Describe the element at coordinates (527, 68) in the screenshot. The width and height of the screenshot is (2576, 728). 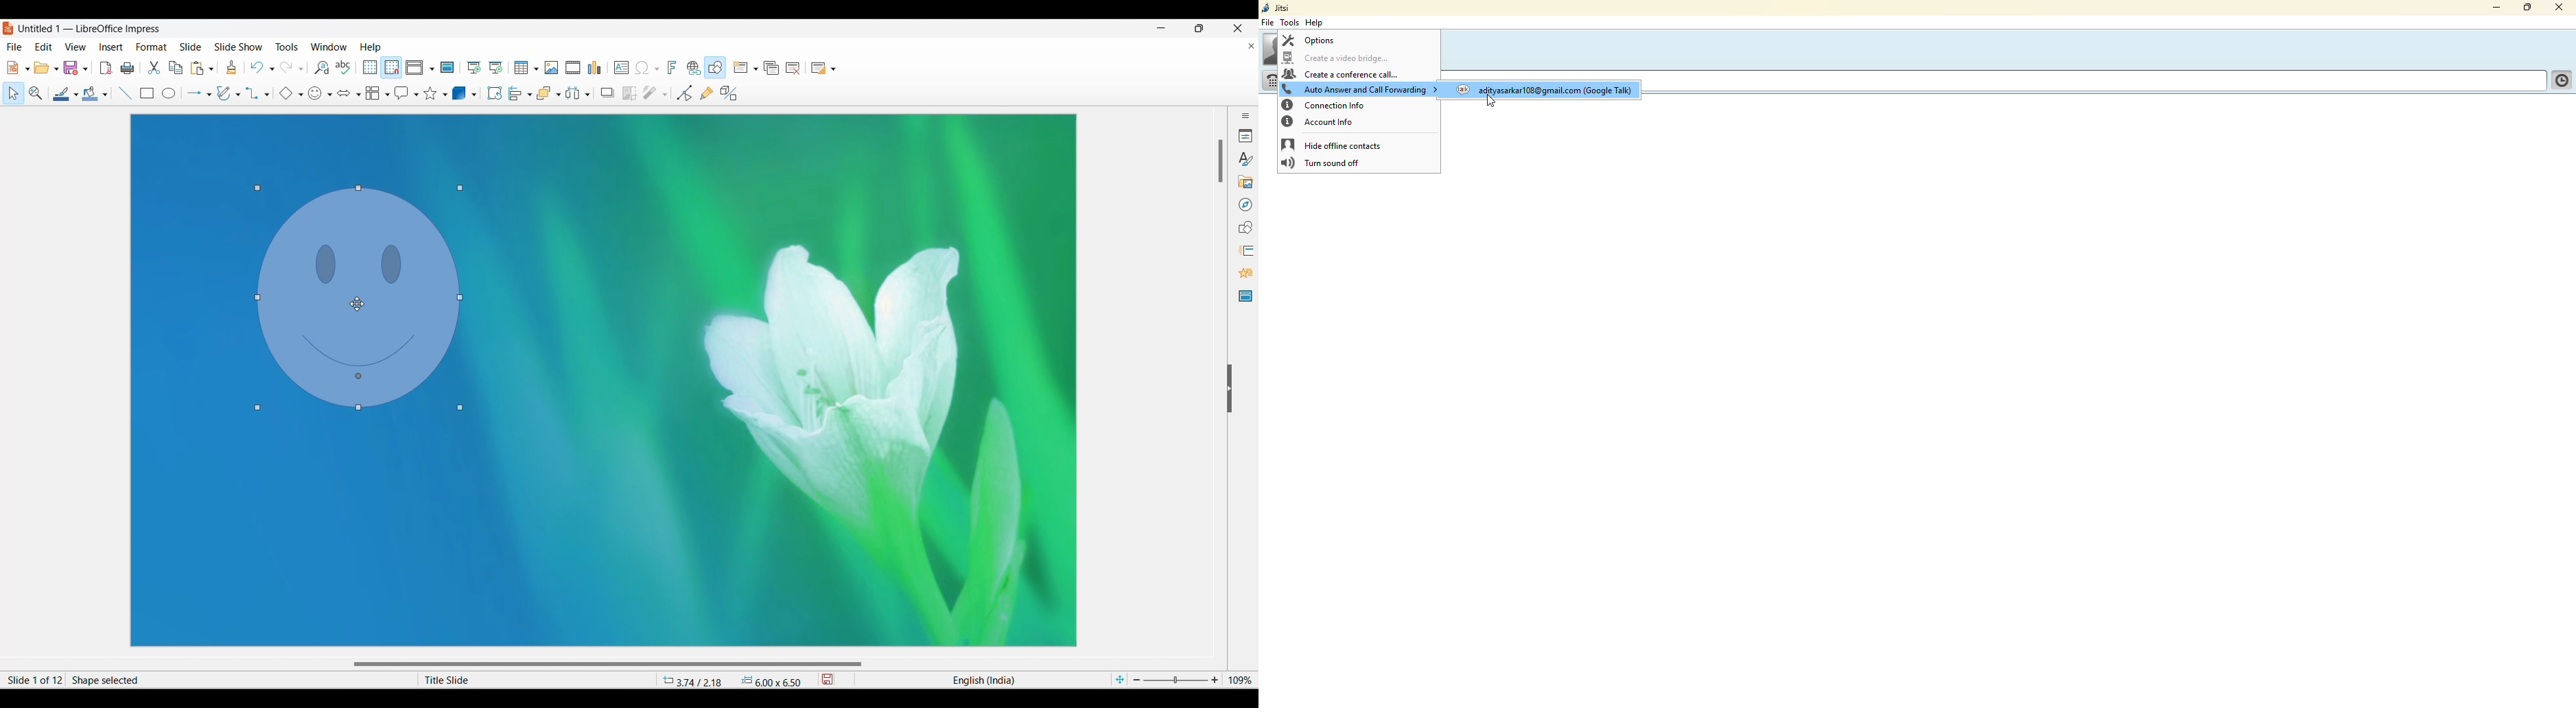
I see `Insert tabel` at that location.